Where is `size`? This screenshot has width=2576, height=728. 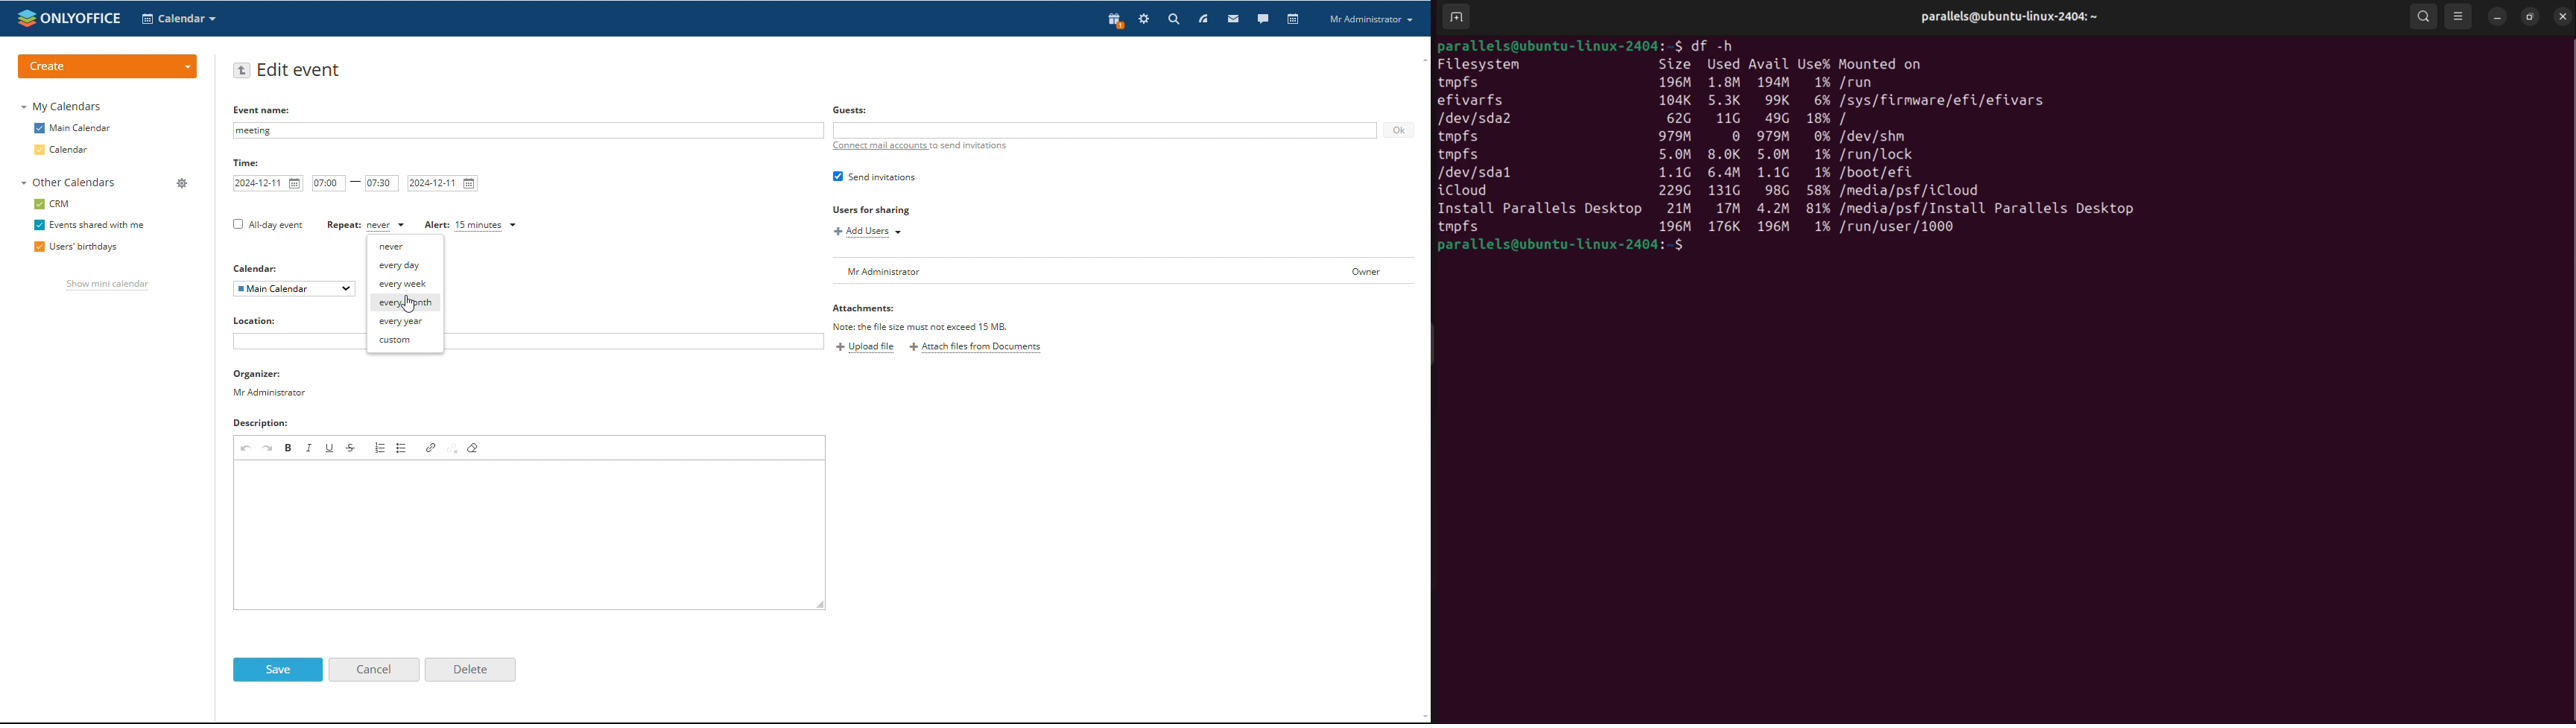 size is located at coordinates (1677, 63).